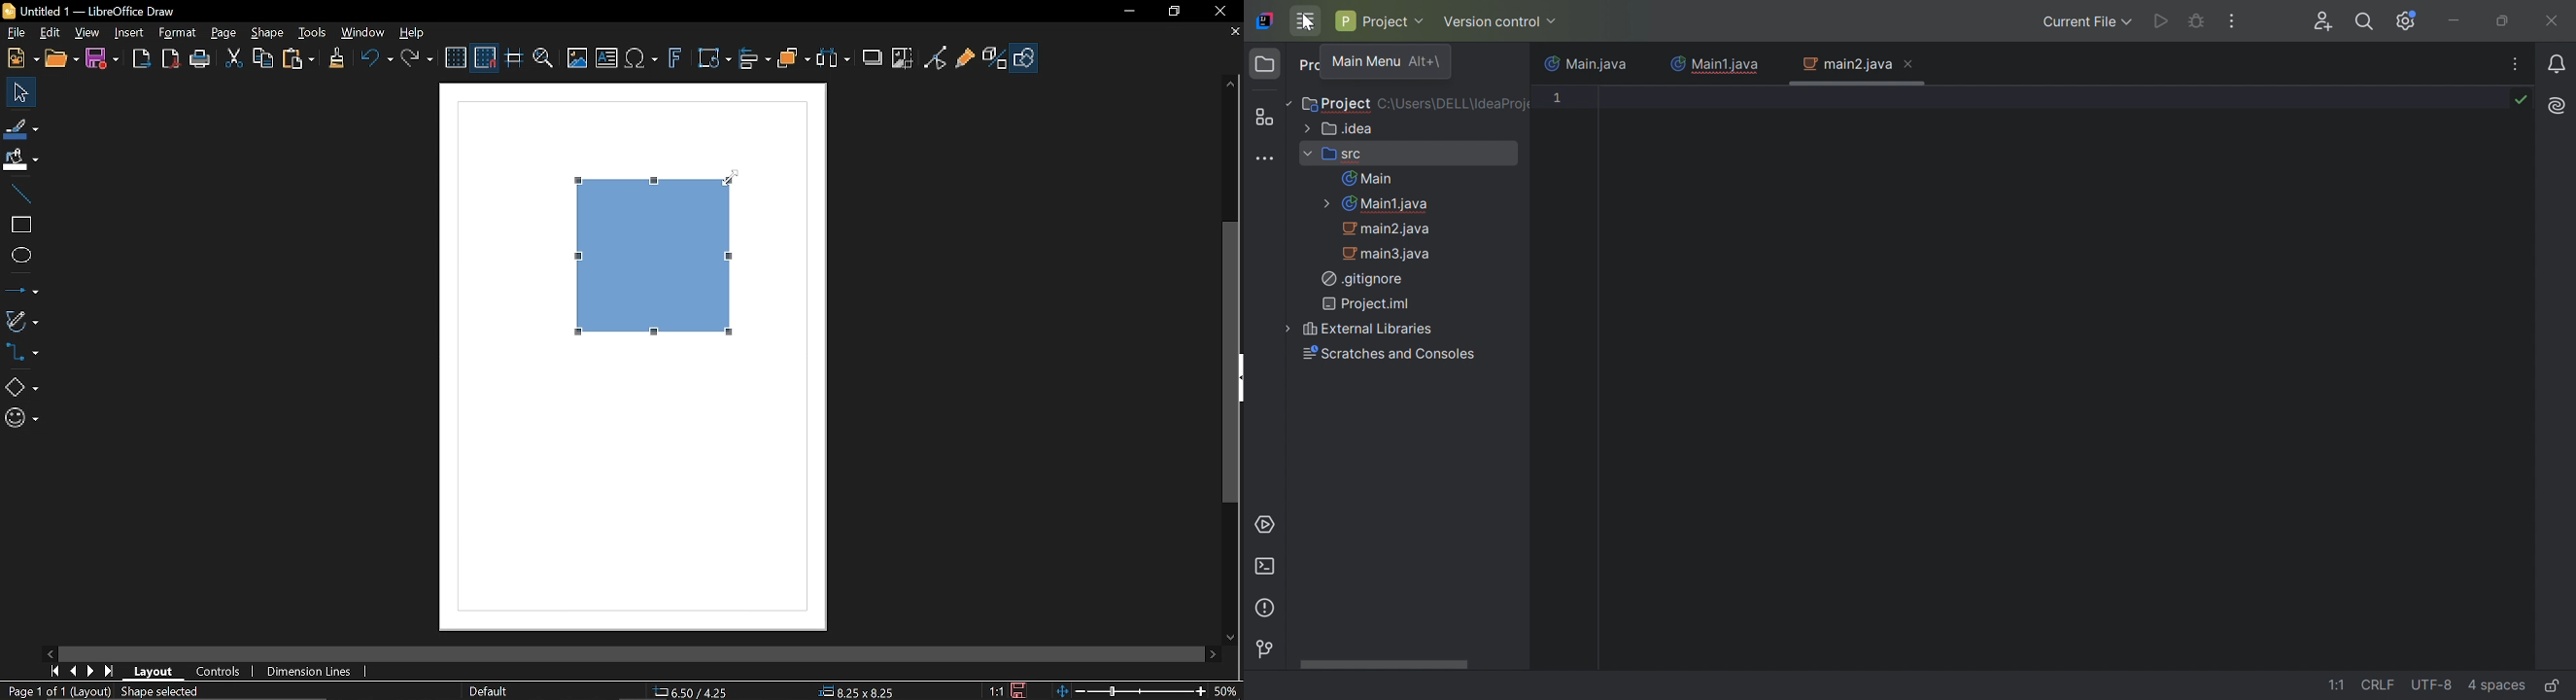  I want to click on Format, so click(177, 32).